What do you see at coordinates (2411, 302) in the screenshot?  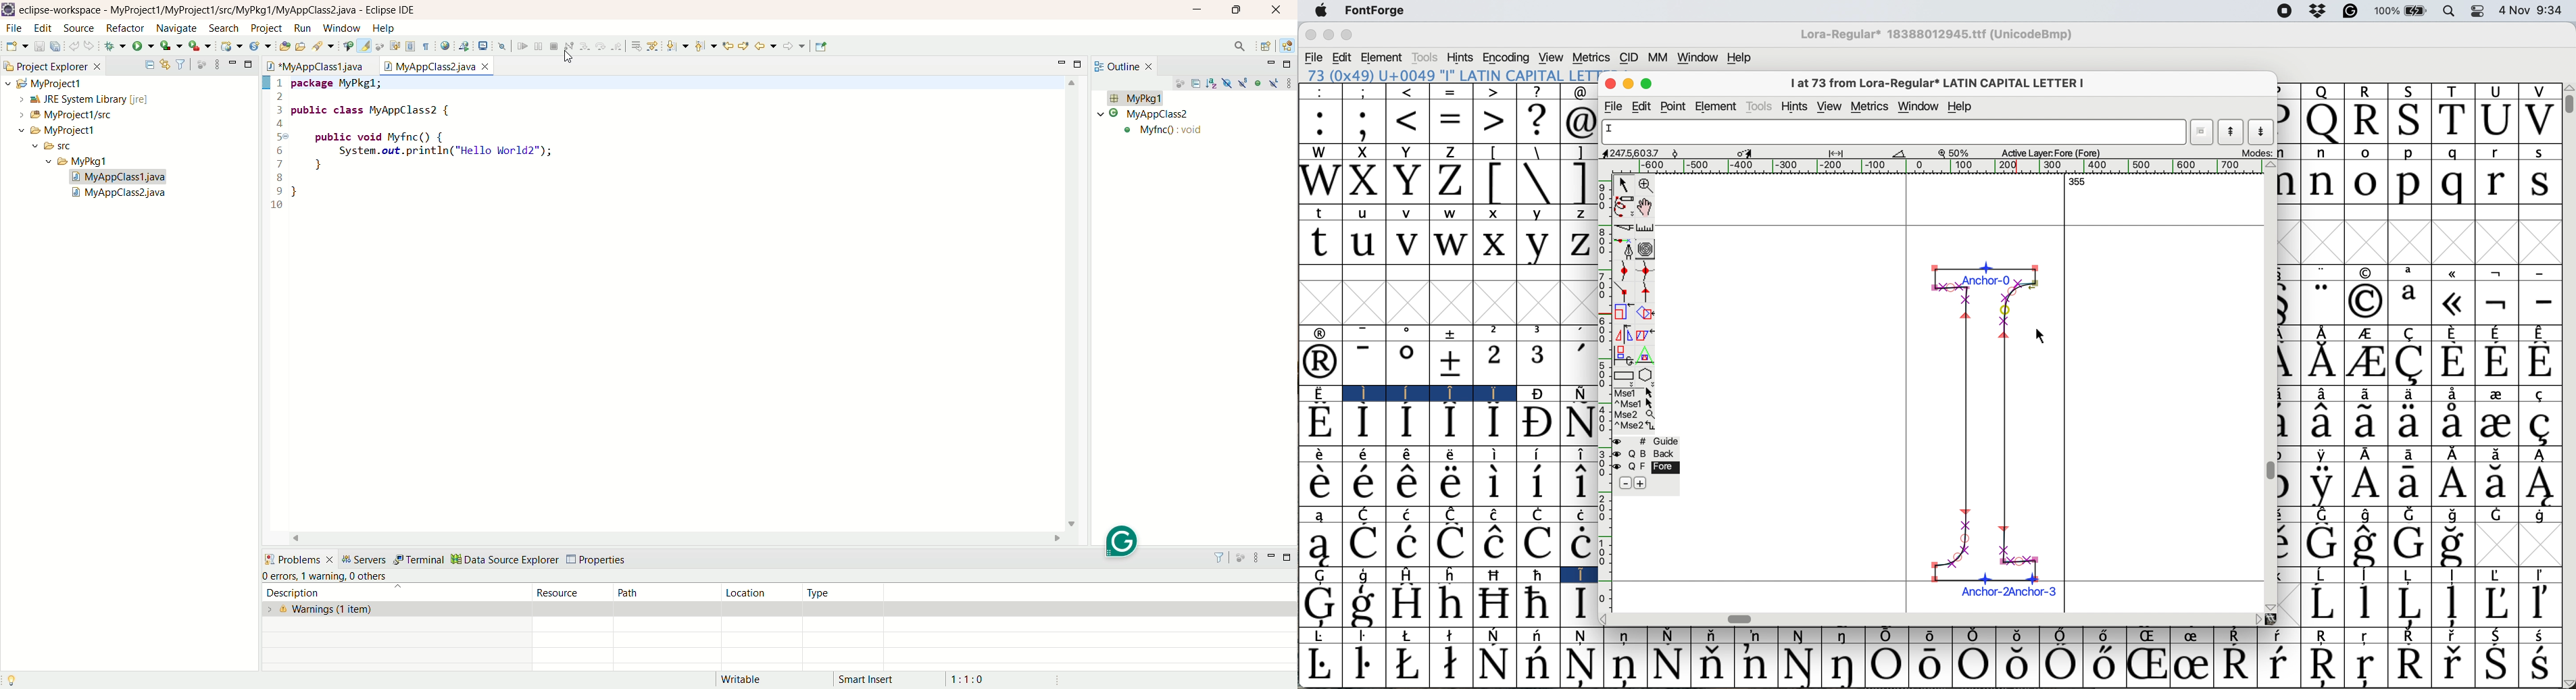 I see `a` at bounding box center [2411, 302].